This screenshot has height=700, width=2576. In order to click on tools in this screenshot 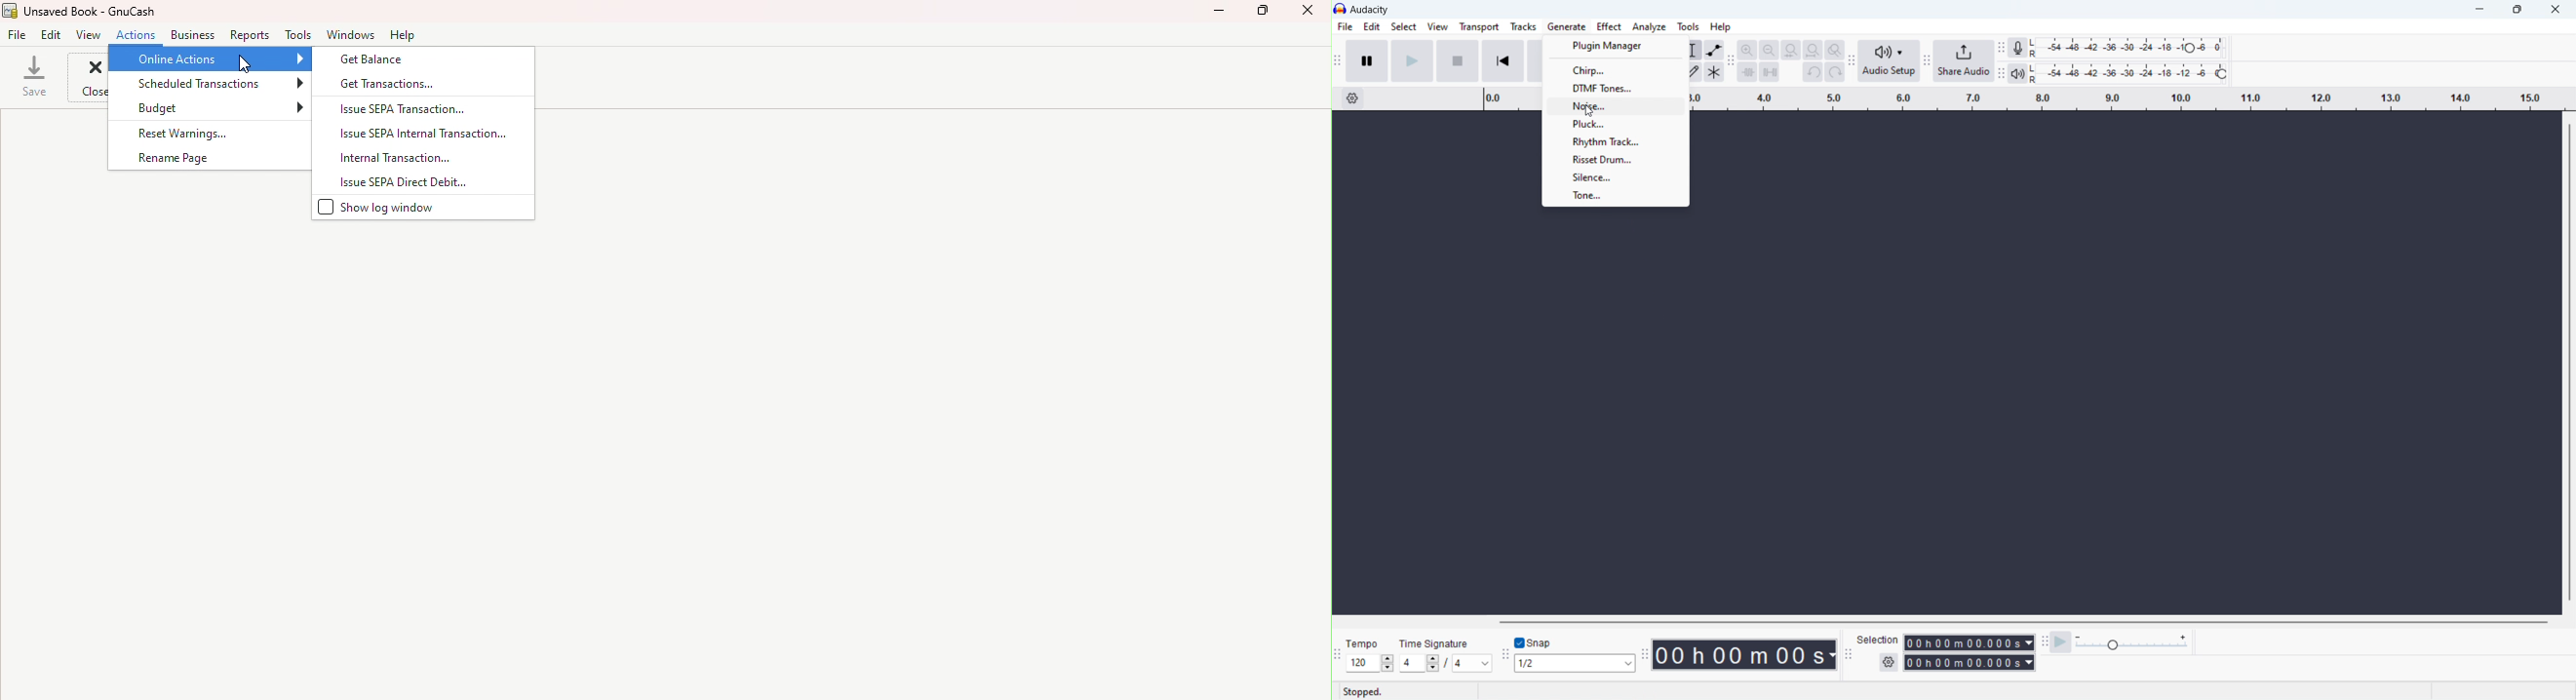, I will do `click(1689, 26)`.